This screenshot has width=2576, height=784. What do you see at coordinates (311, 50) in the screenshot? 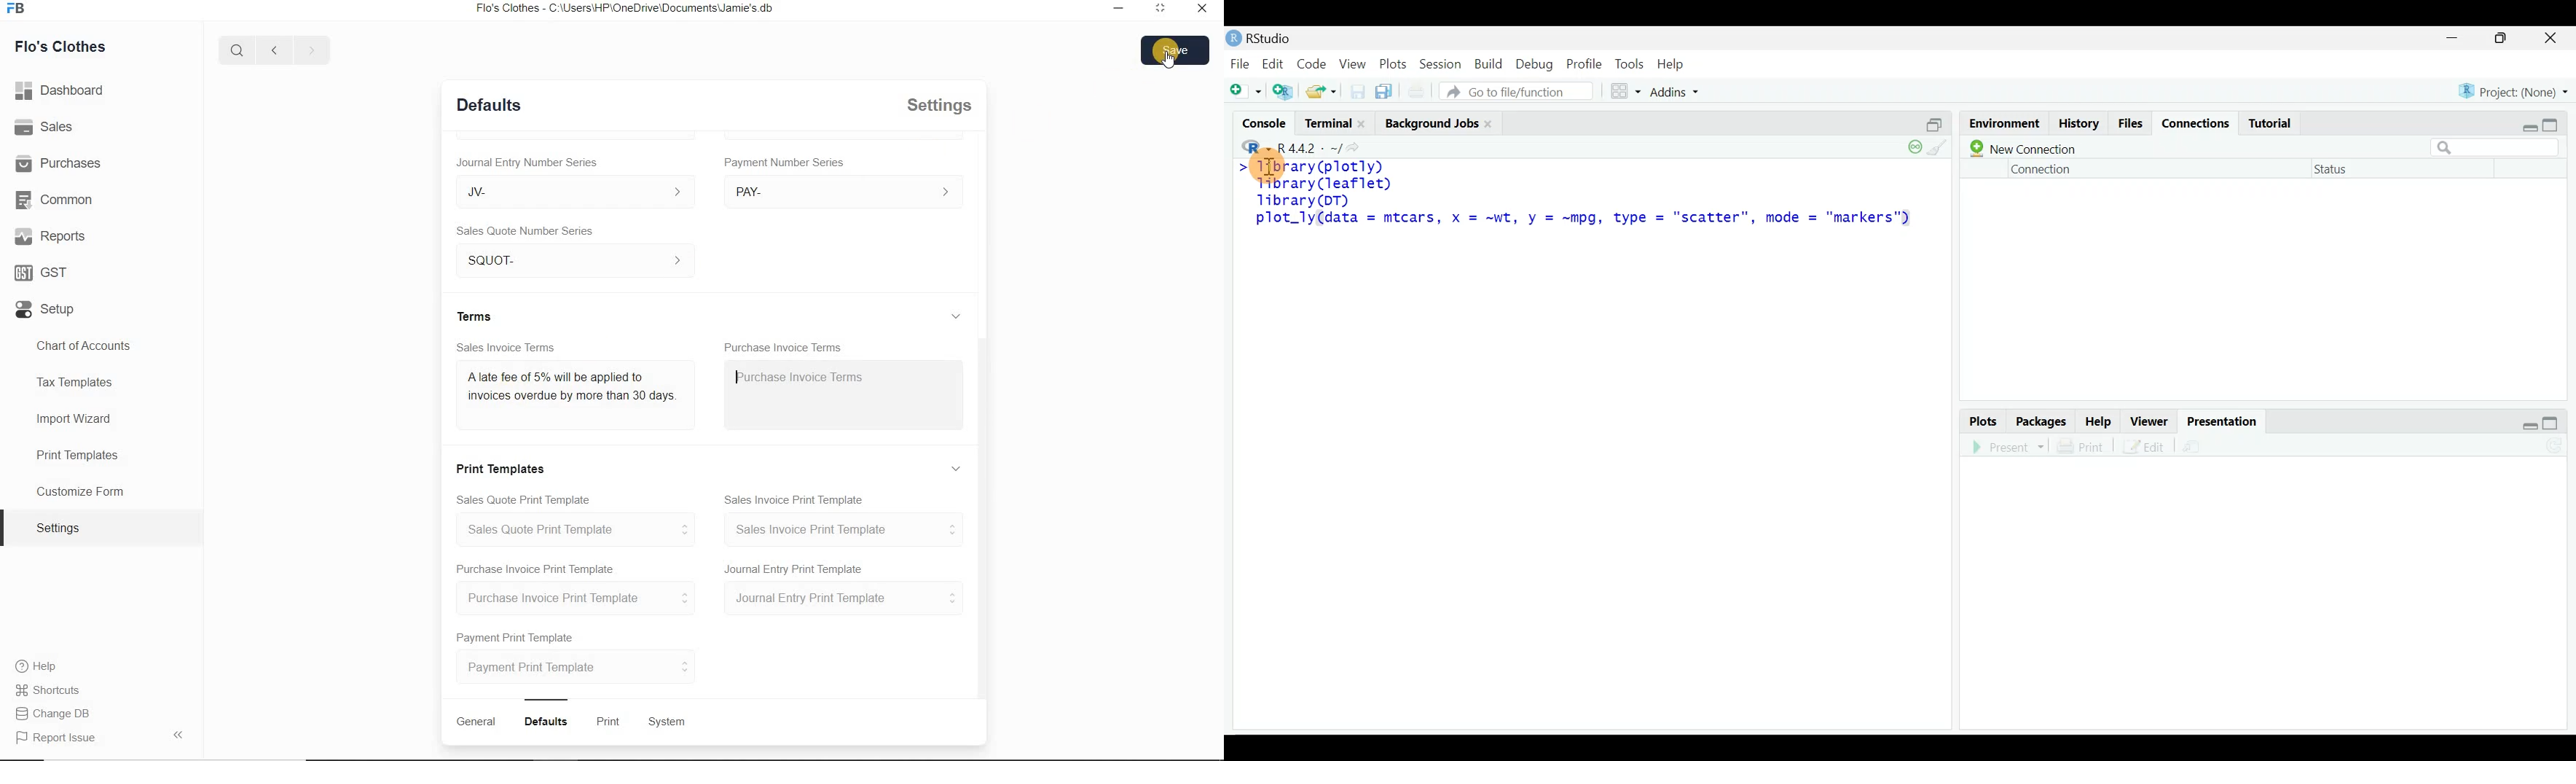
I see `Next` at bounding box center [311, 50].